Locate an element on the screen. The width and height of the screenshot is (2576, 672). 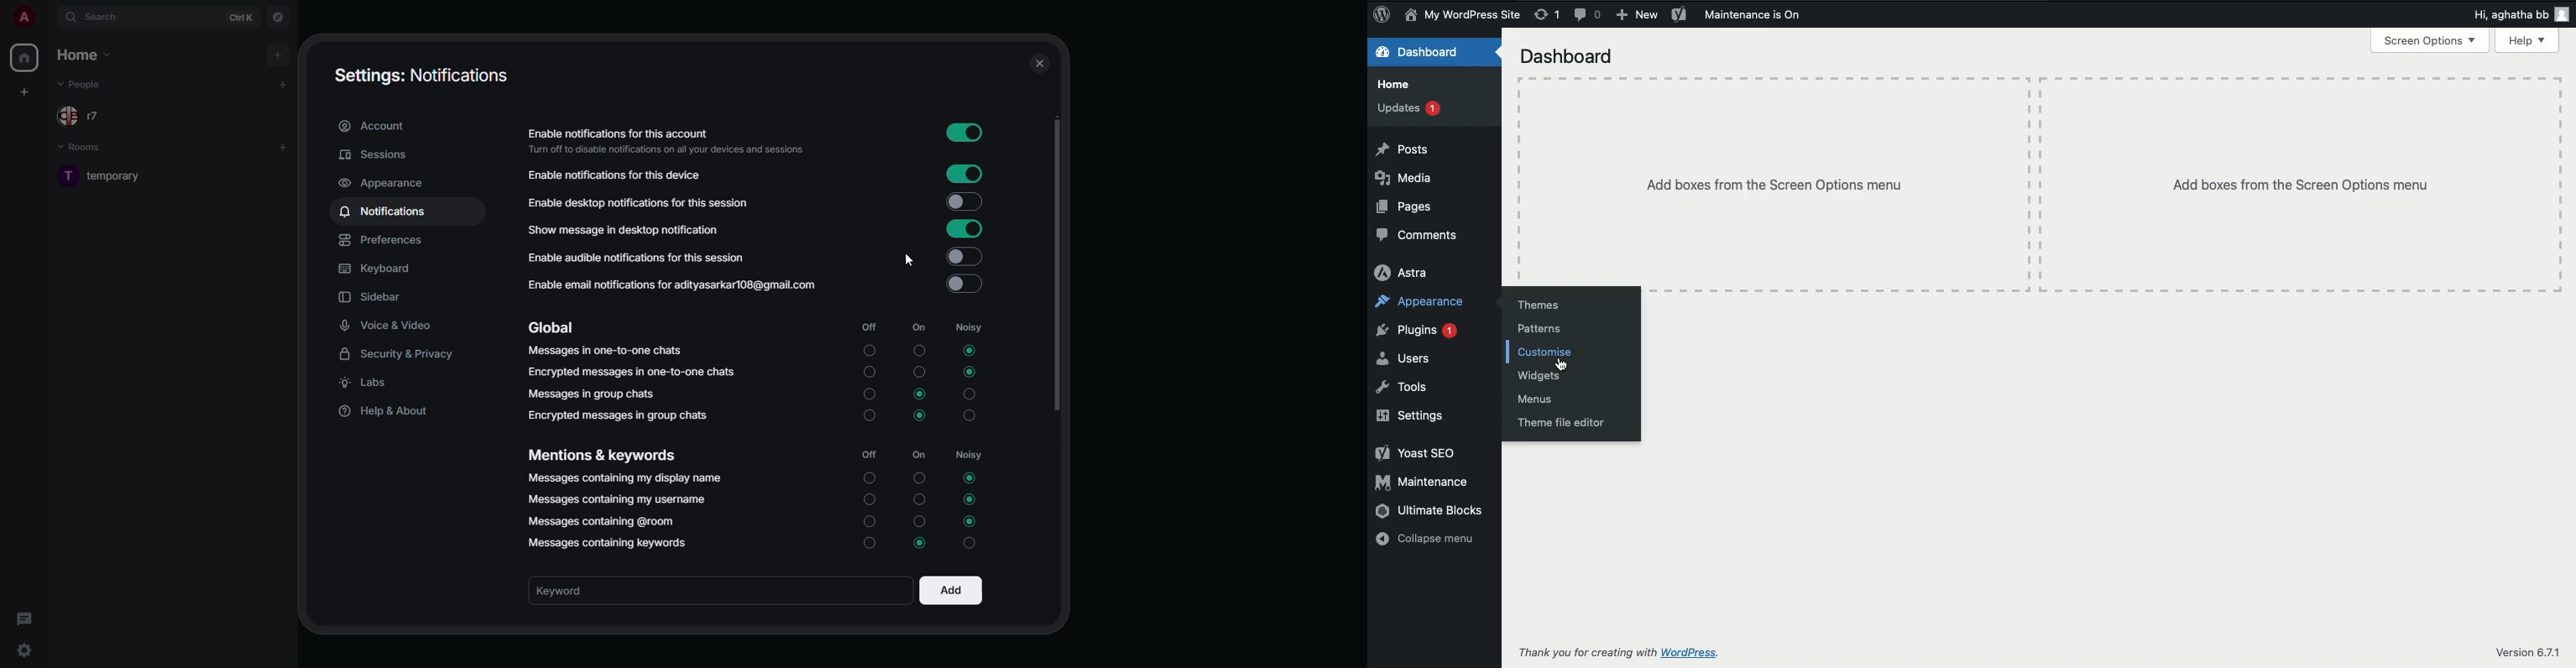
encrypted messages in one on one chats is located at coordinates (634, 372).